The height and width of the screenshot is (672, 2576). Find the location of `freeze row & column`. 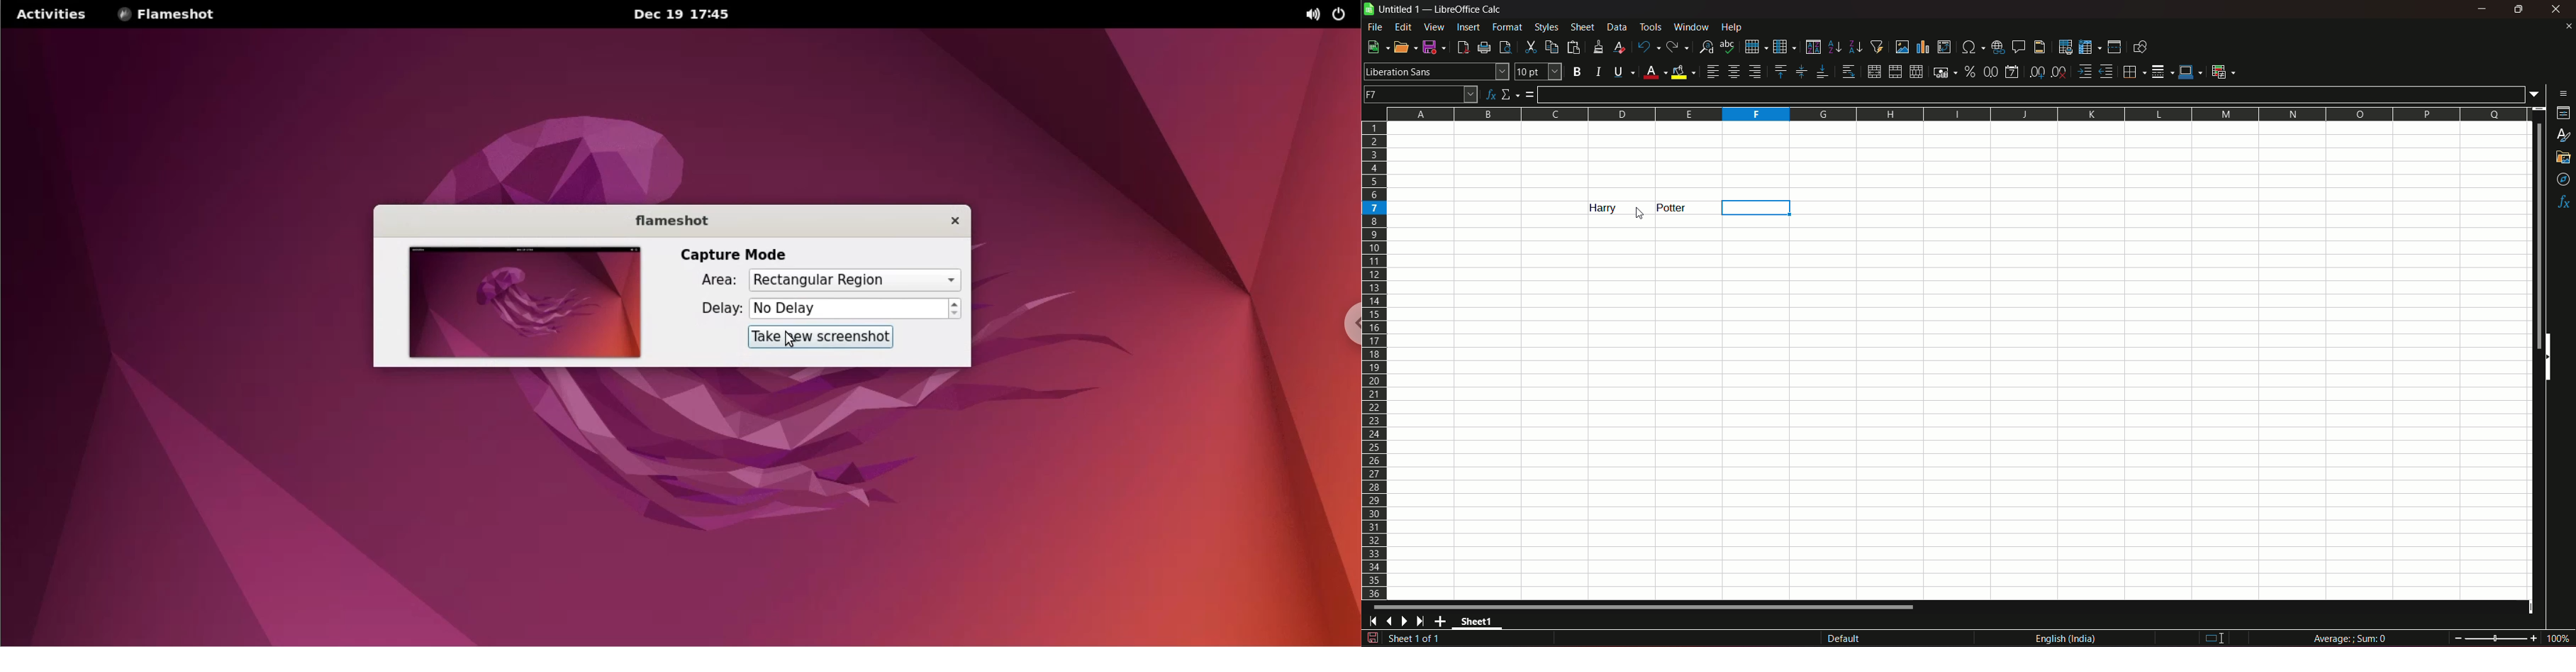

freeze row & column is located at coordinates (2090, 47).